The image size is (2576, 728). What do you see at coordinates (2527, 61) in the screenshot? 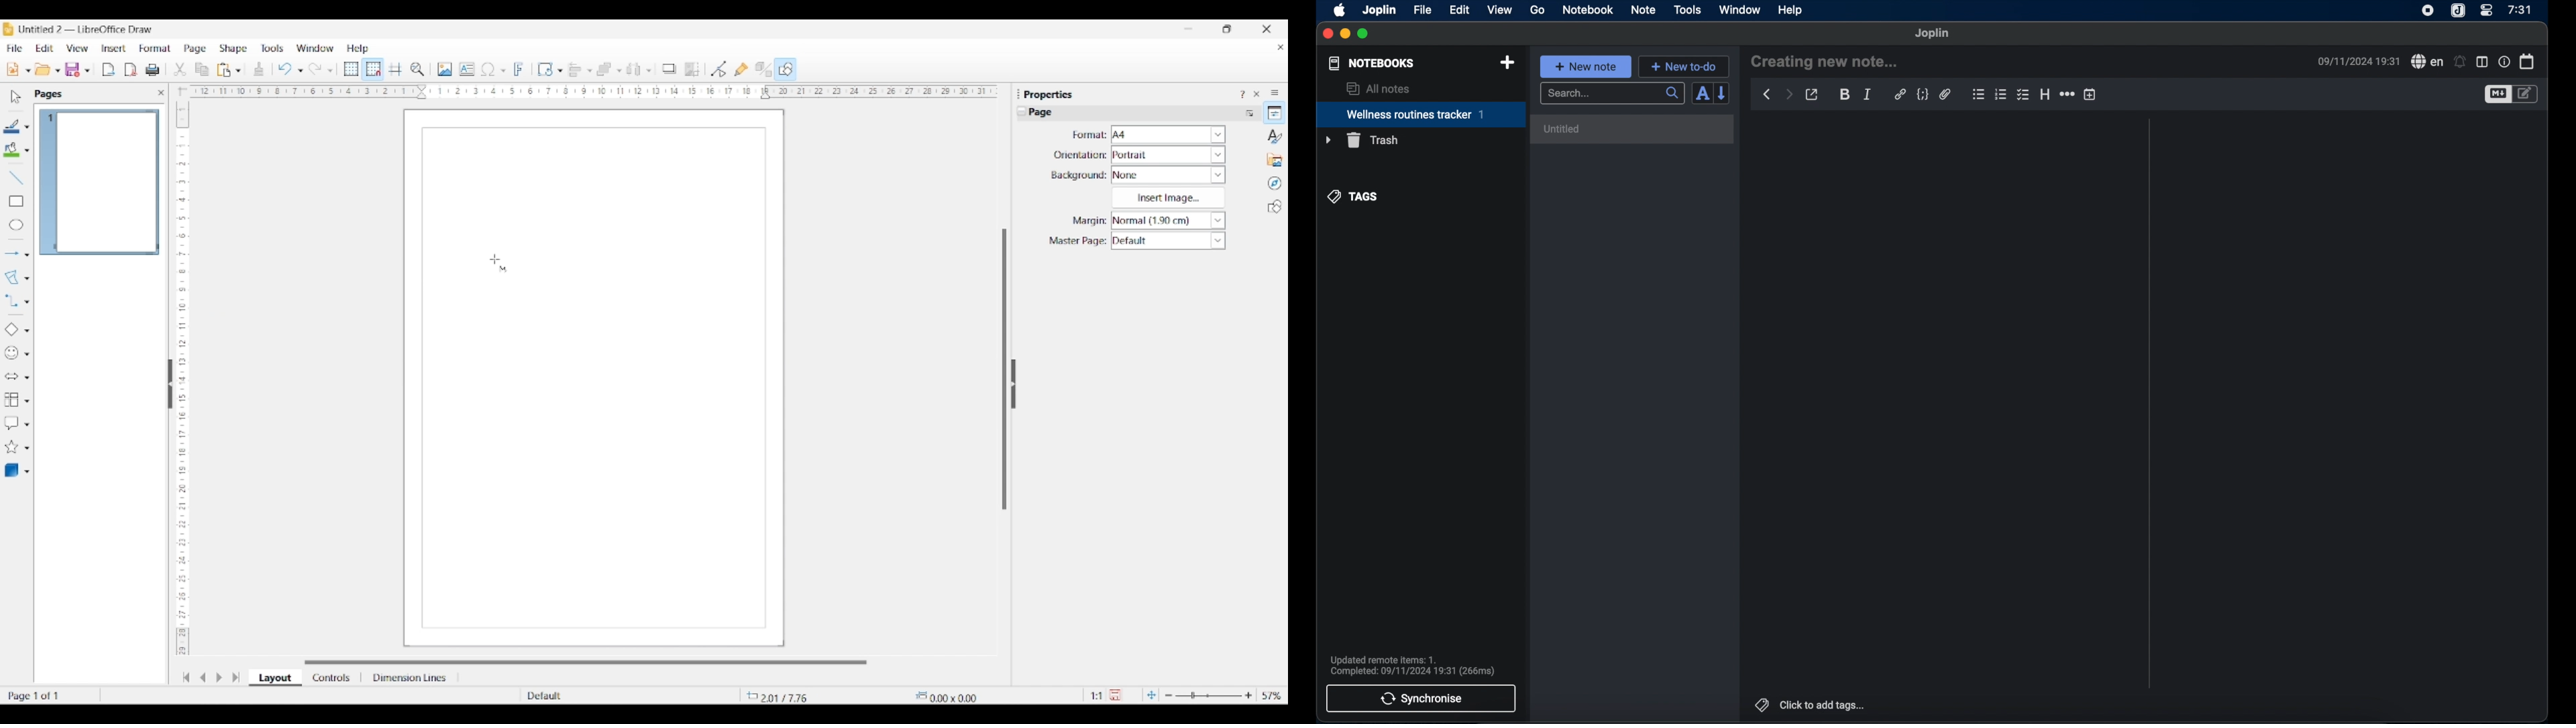
I see `calendar` at bounding box center [2527, 61].